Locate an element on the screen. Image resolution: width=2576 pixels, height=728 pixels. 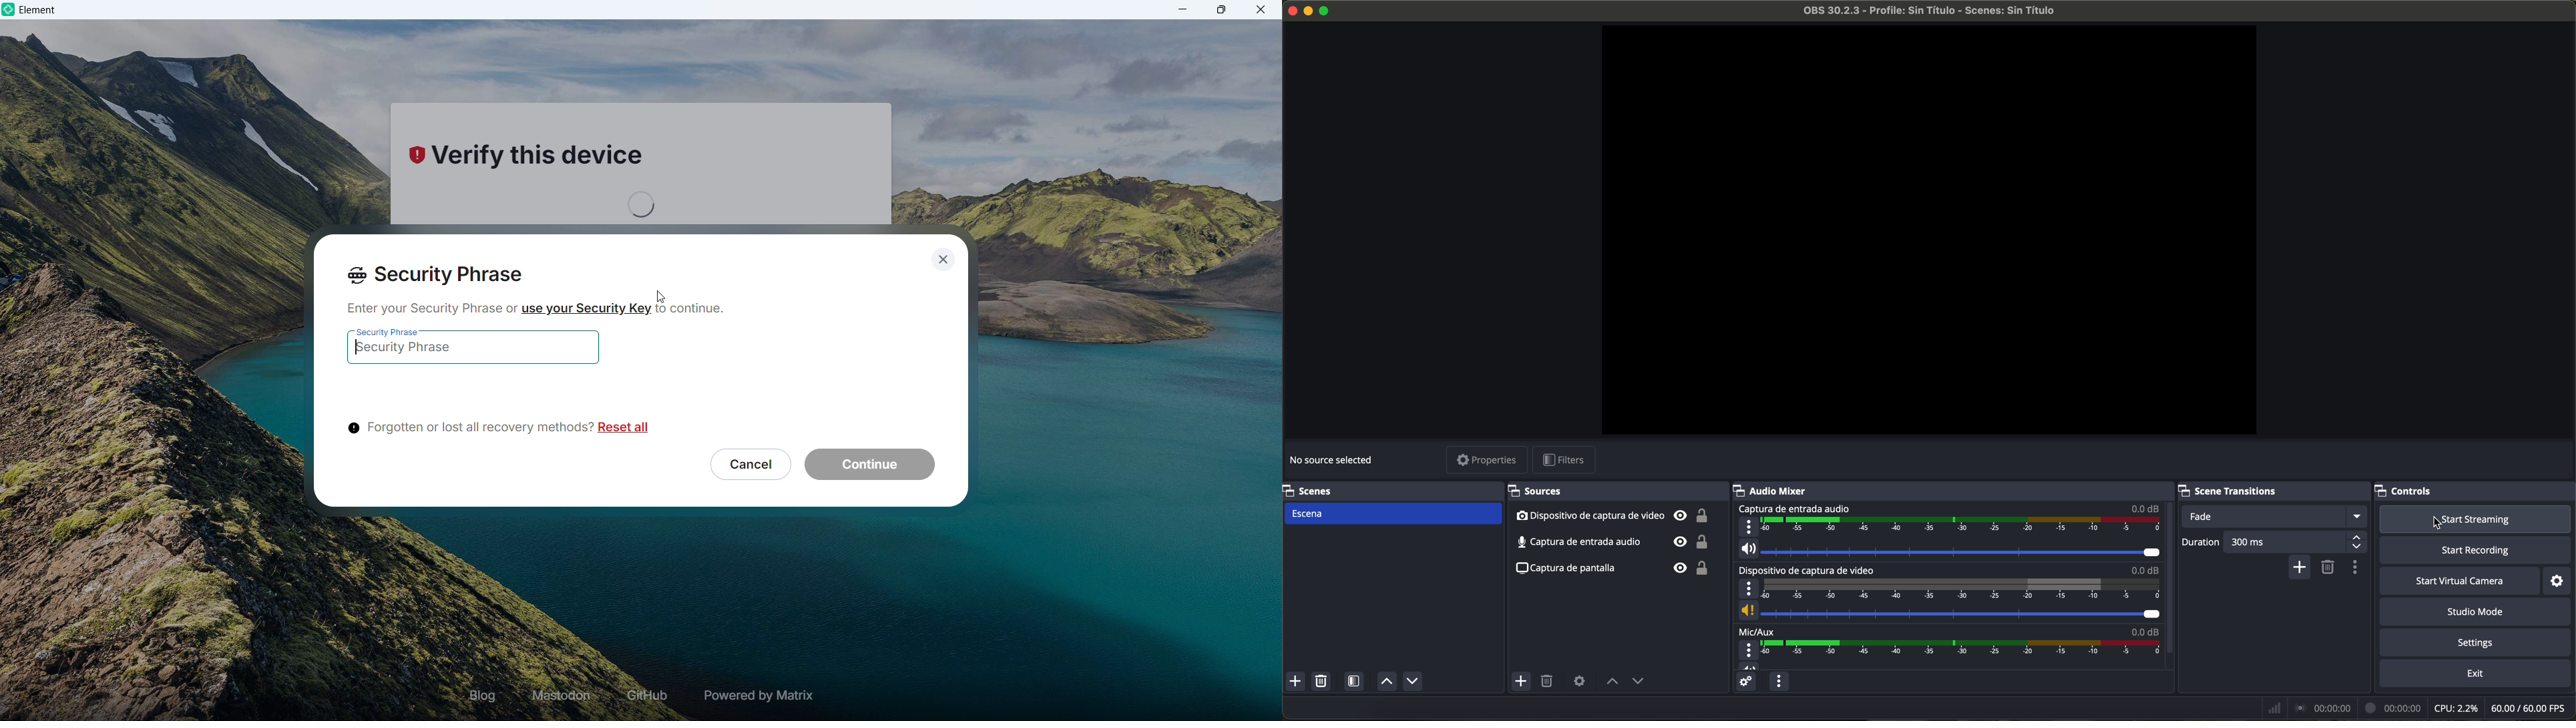
scenes is located at coordinates (1389, 490).